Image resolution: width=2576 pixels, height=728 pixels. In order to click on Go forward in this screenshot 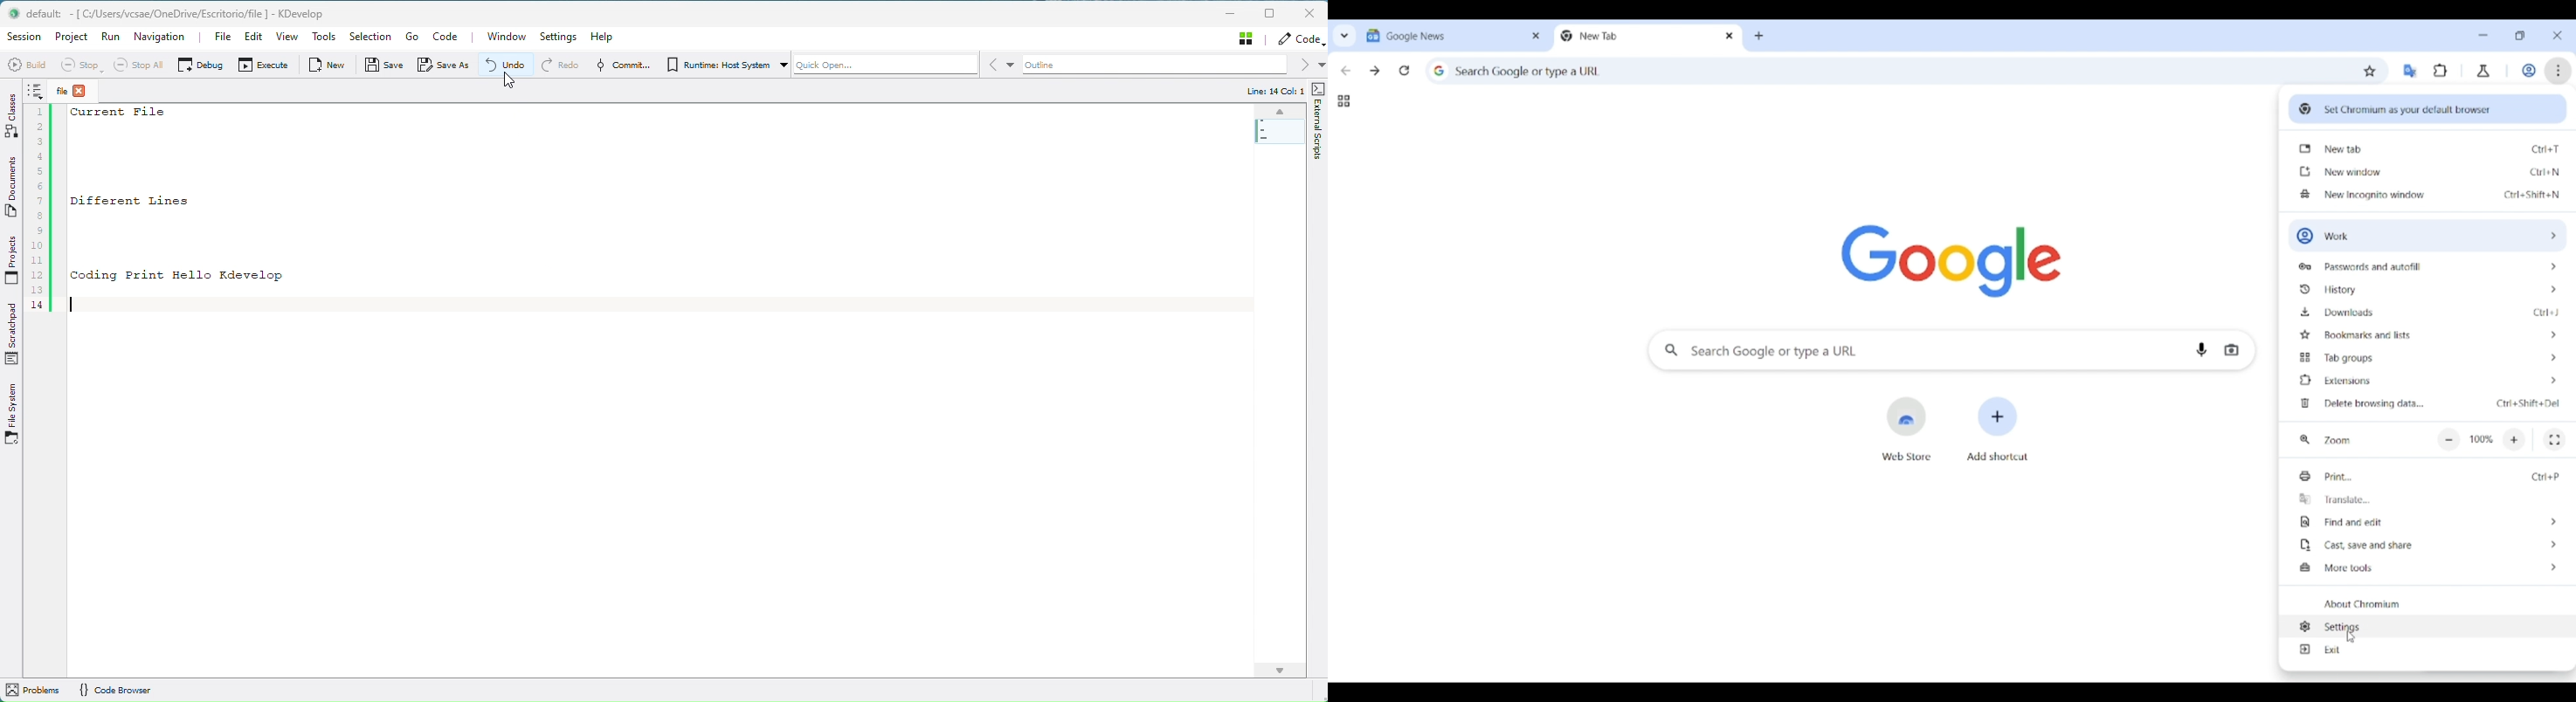, I will do `click(1375, 71)`.